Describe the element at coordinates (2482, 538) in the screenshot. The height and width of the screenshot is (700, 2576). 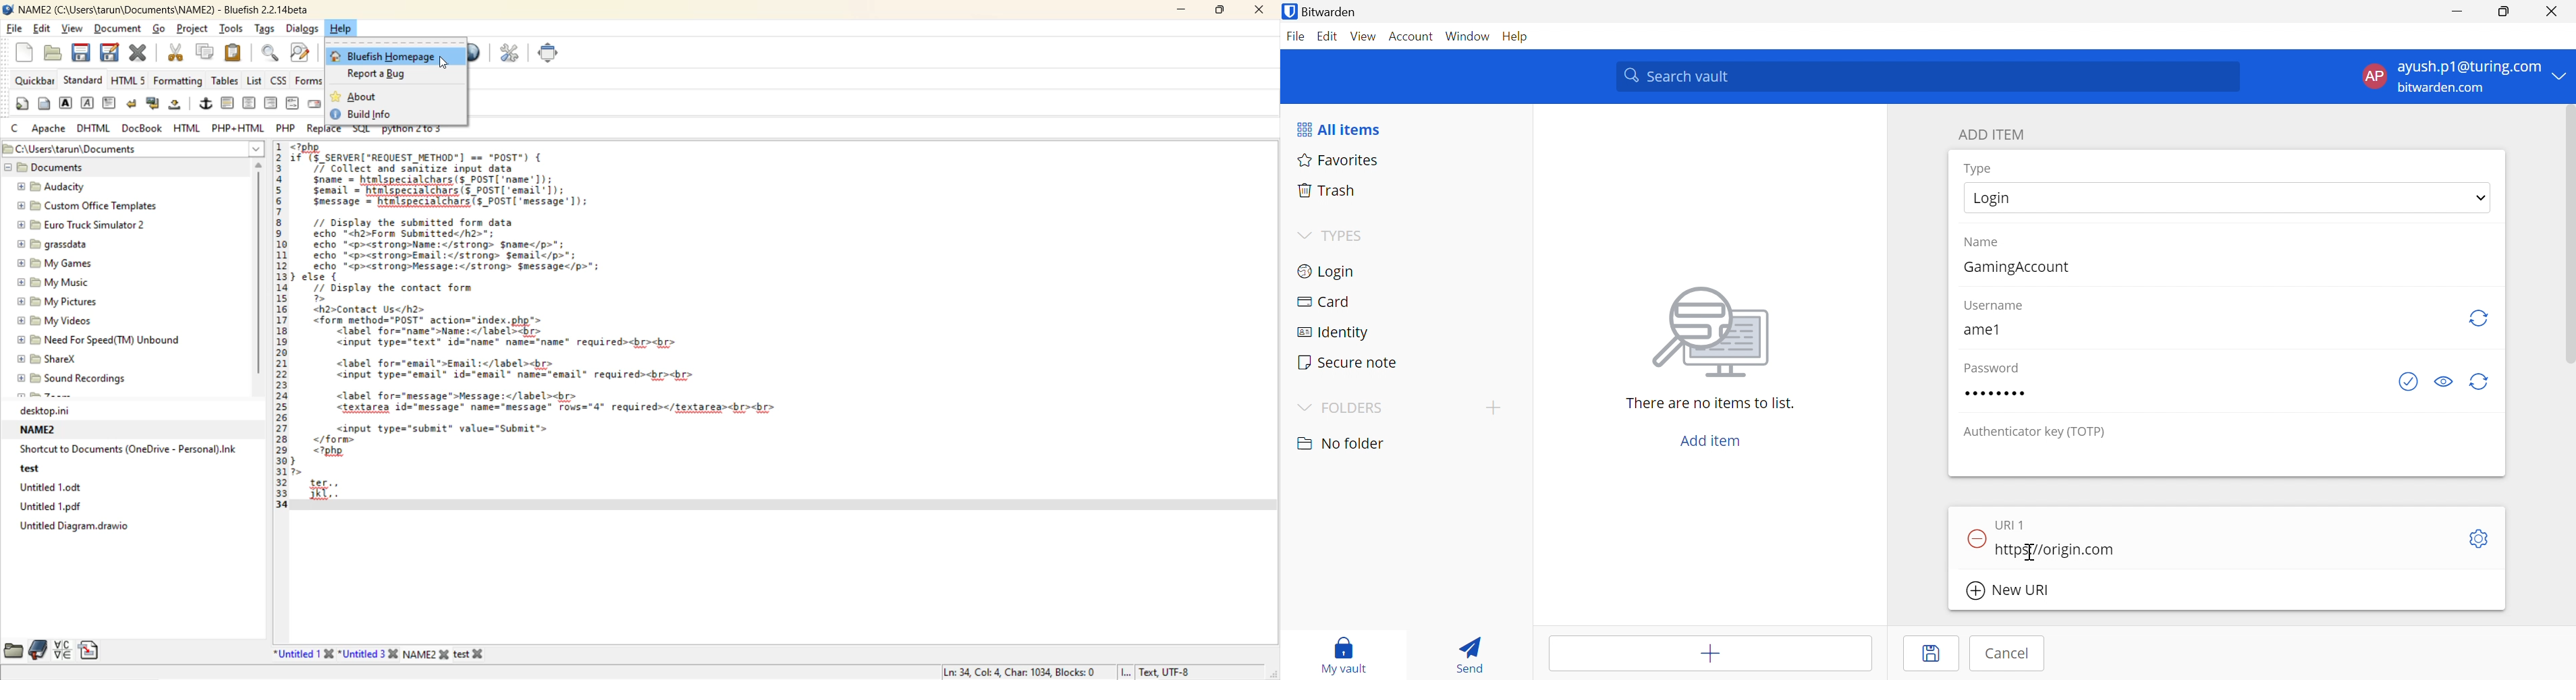
I see `Settings` at that location.